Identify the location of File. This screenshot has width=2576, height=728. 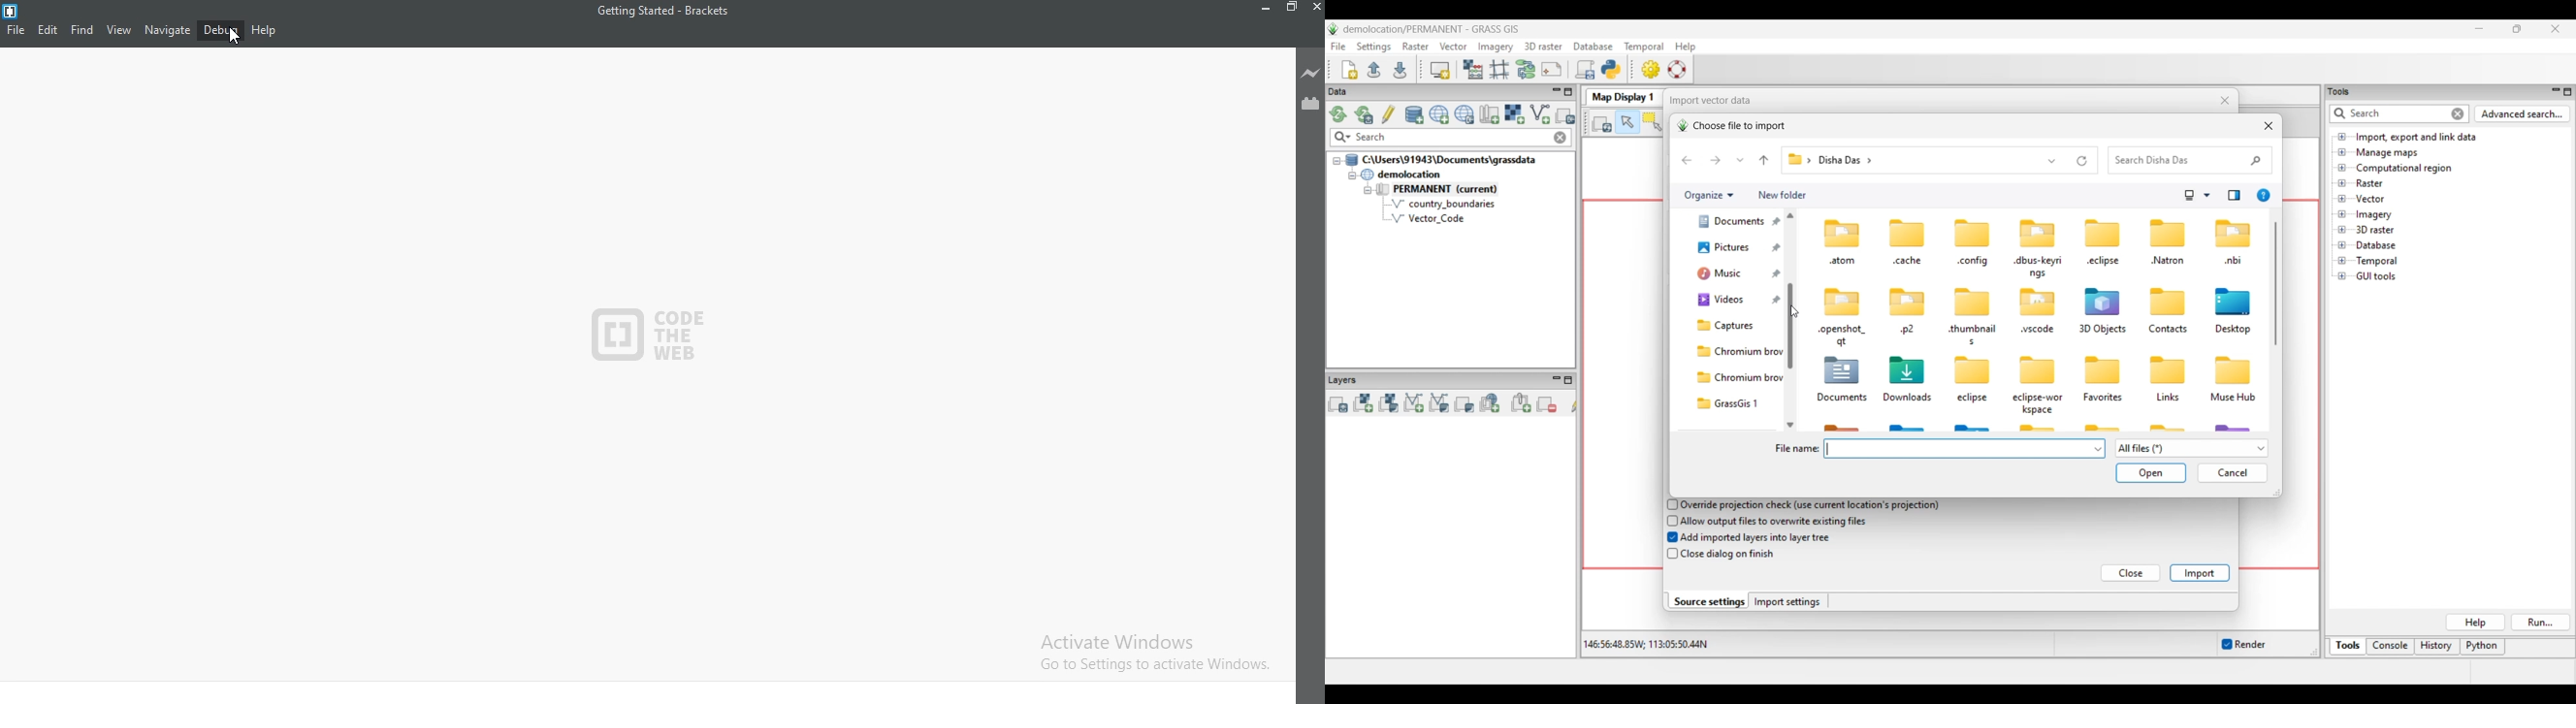
(17, 29).